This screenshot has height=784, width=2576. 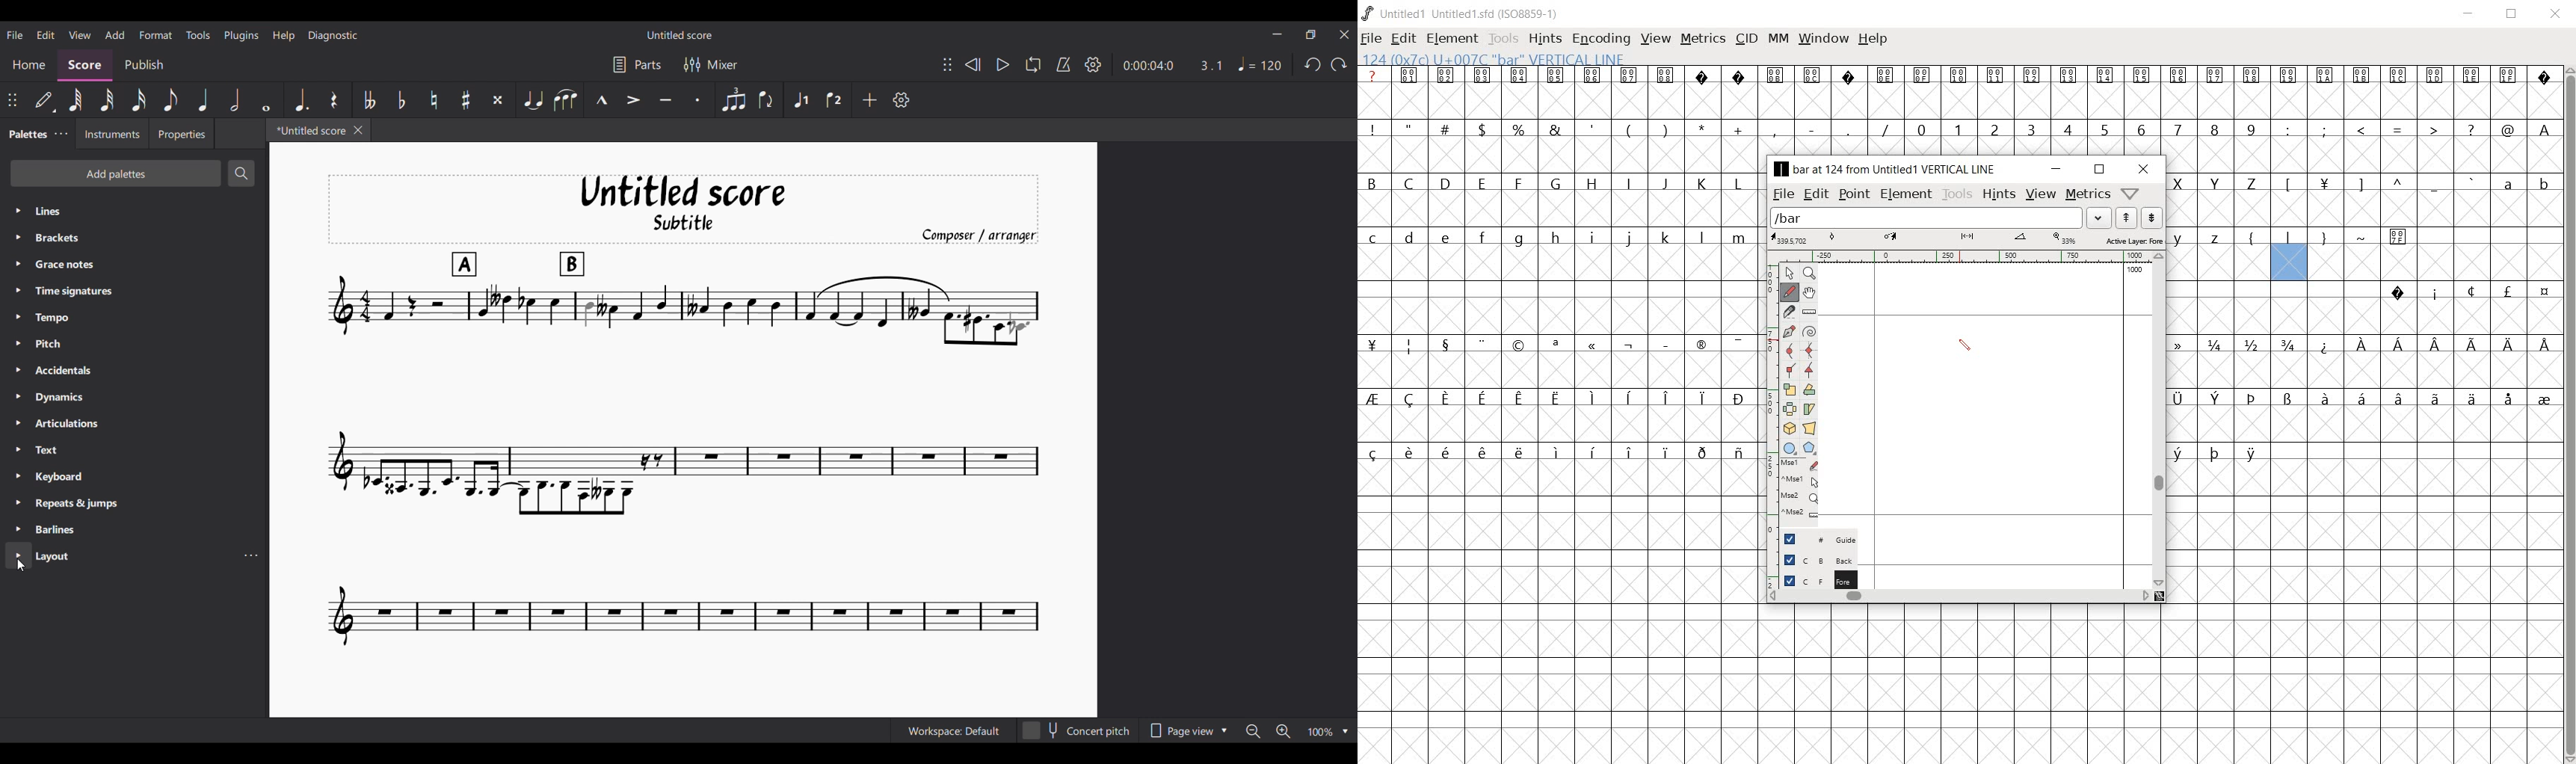 I want to click on 3.1, so click(x=1211, y=65).